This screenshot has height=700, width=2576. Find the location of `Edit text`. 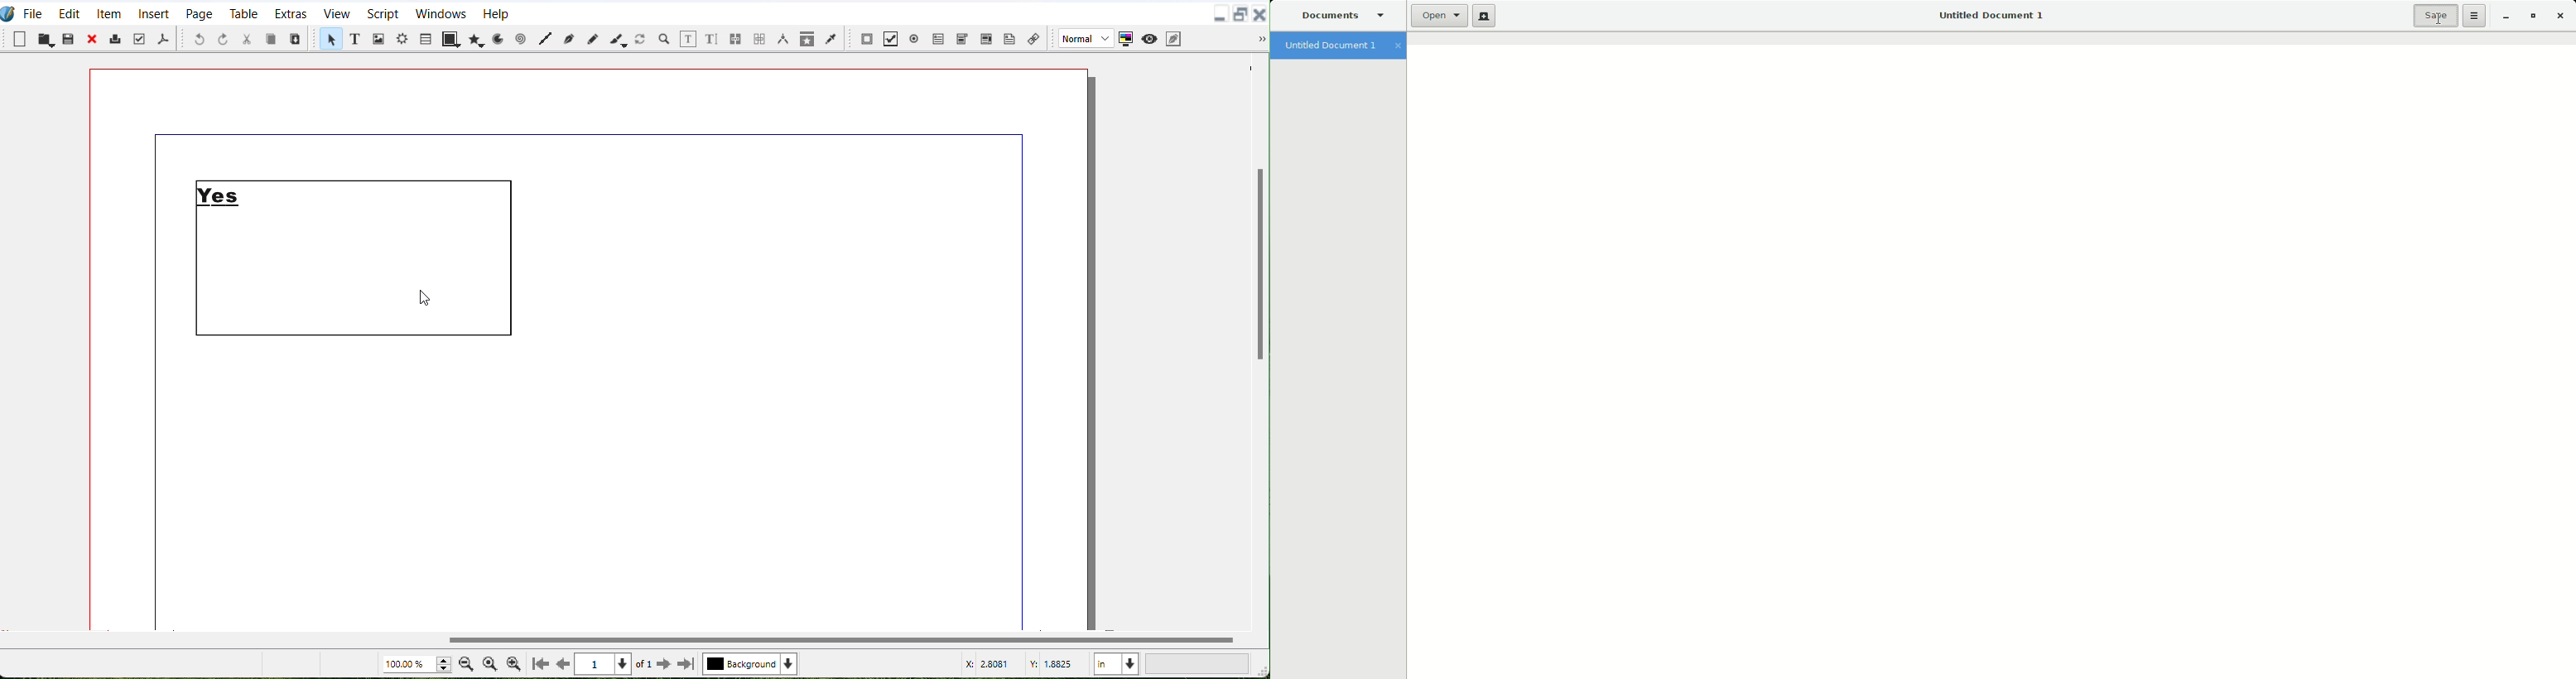

Edit text is located at coordinates (713, 38).